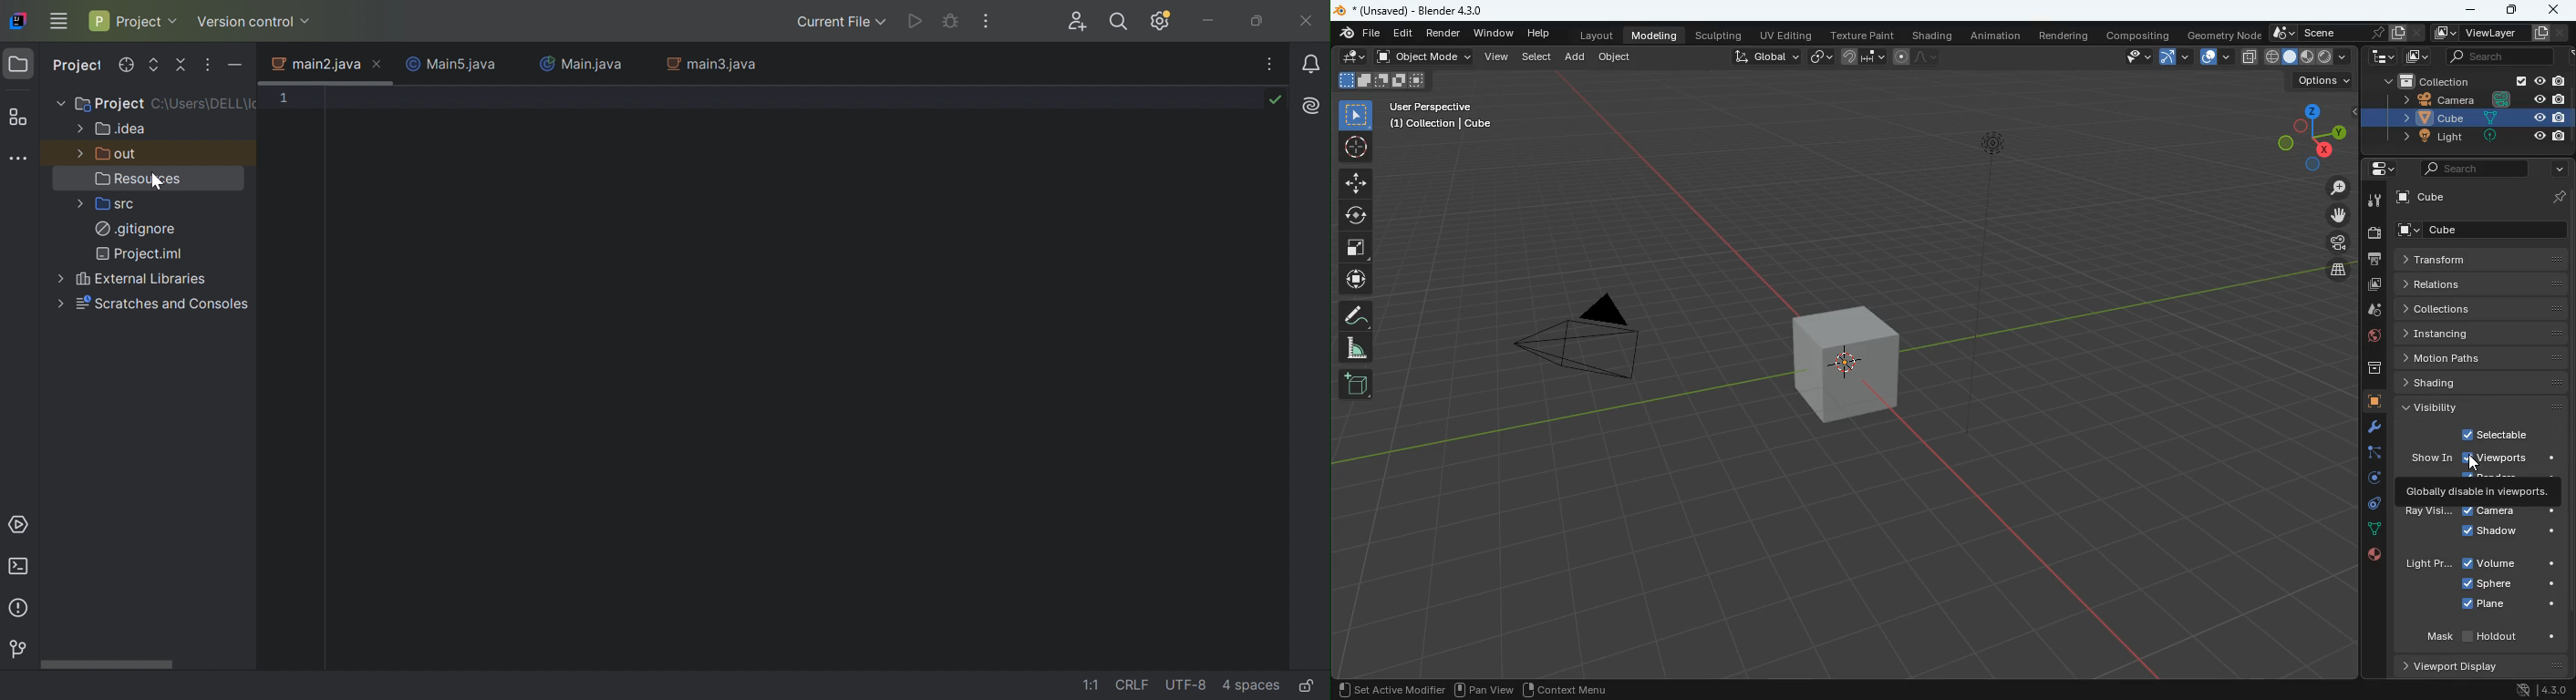 The height and width of the screenshot is (700, 2576). I want to click on instancing, so click(2481, 334).